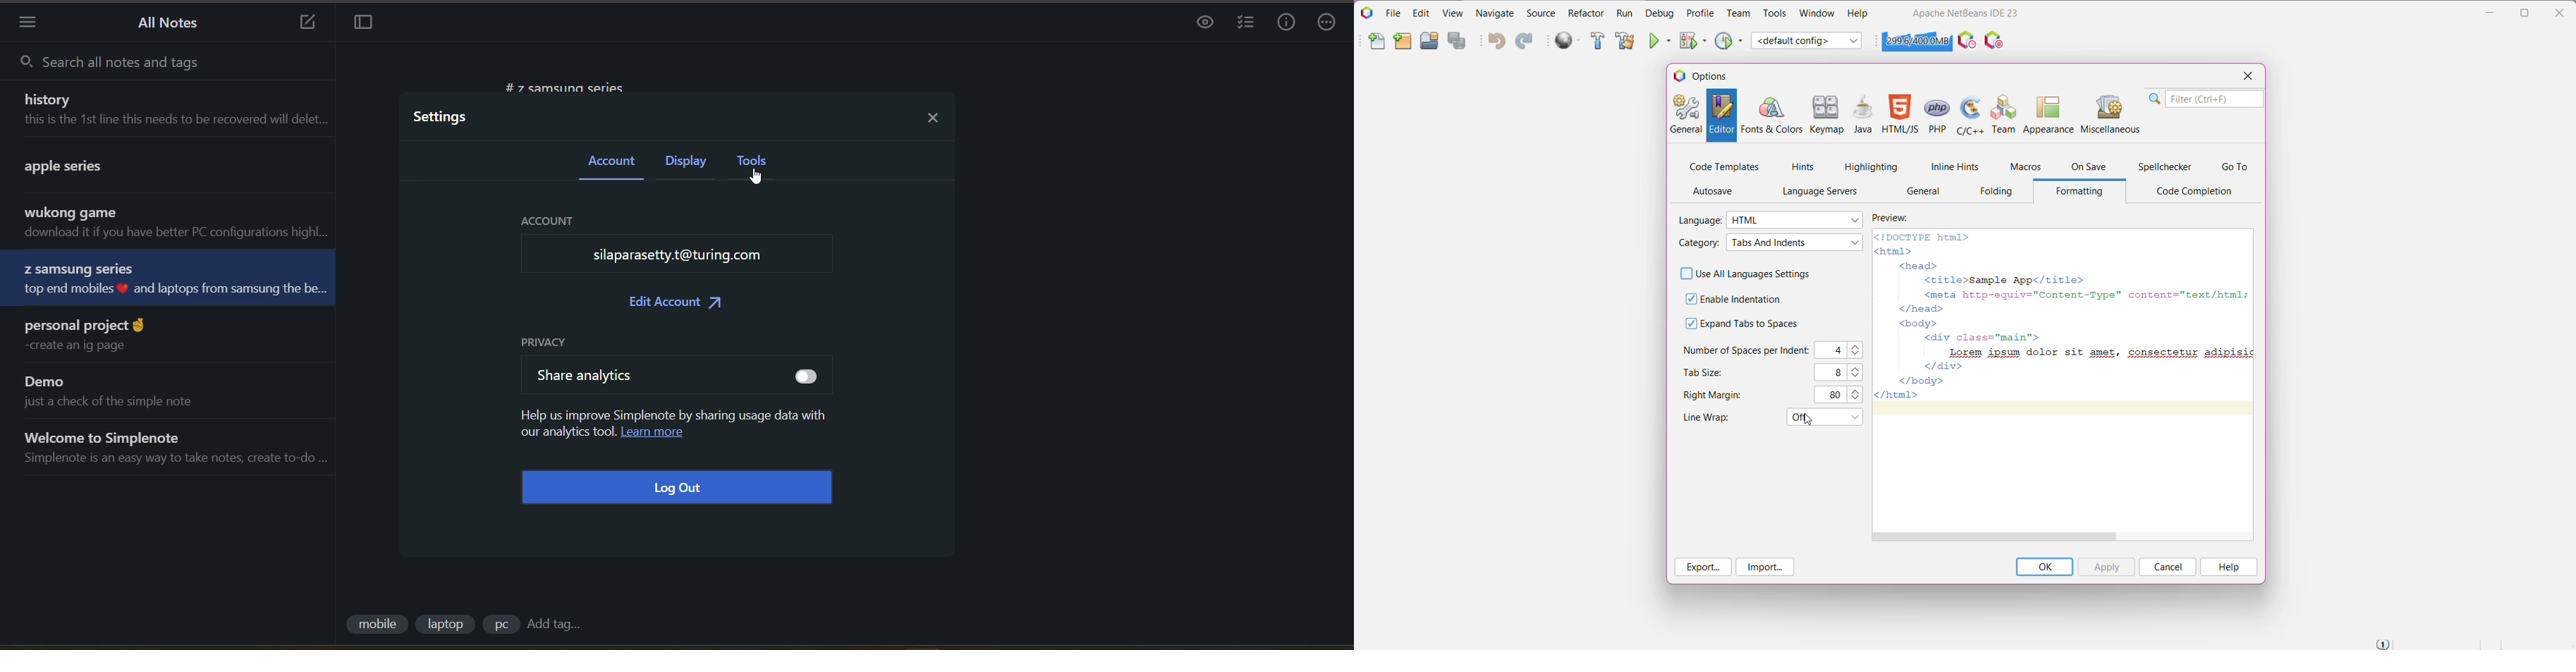 The width and height of the screenshot is (2576, 672). What do you see at coordinates (177, 223) in the screenshot?
I see `note title and preview` at bounding box center [177, 223].